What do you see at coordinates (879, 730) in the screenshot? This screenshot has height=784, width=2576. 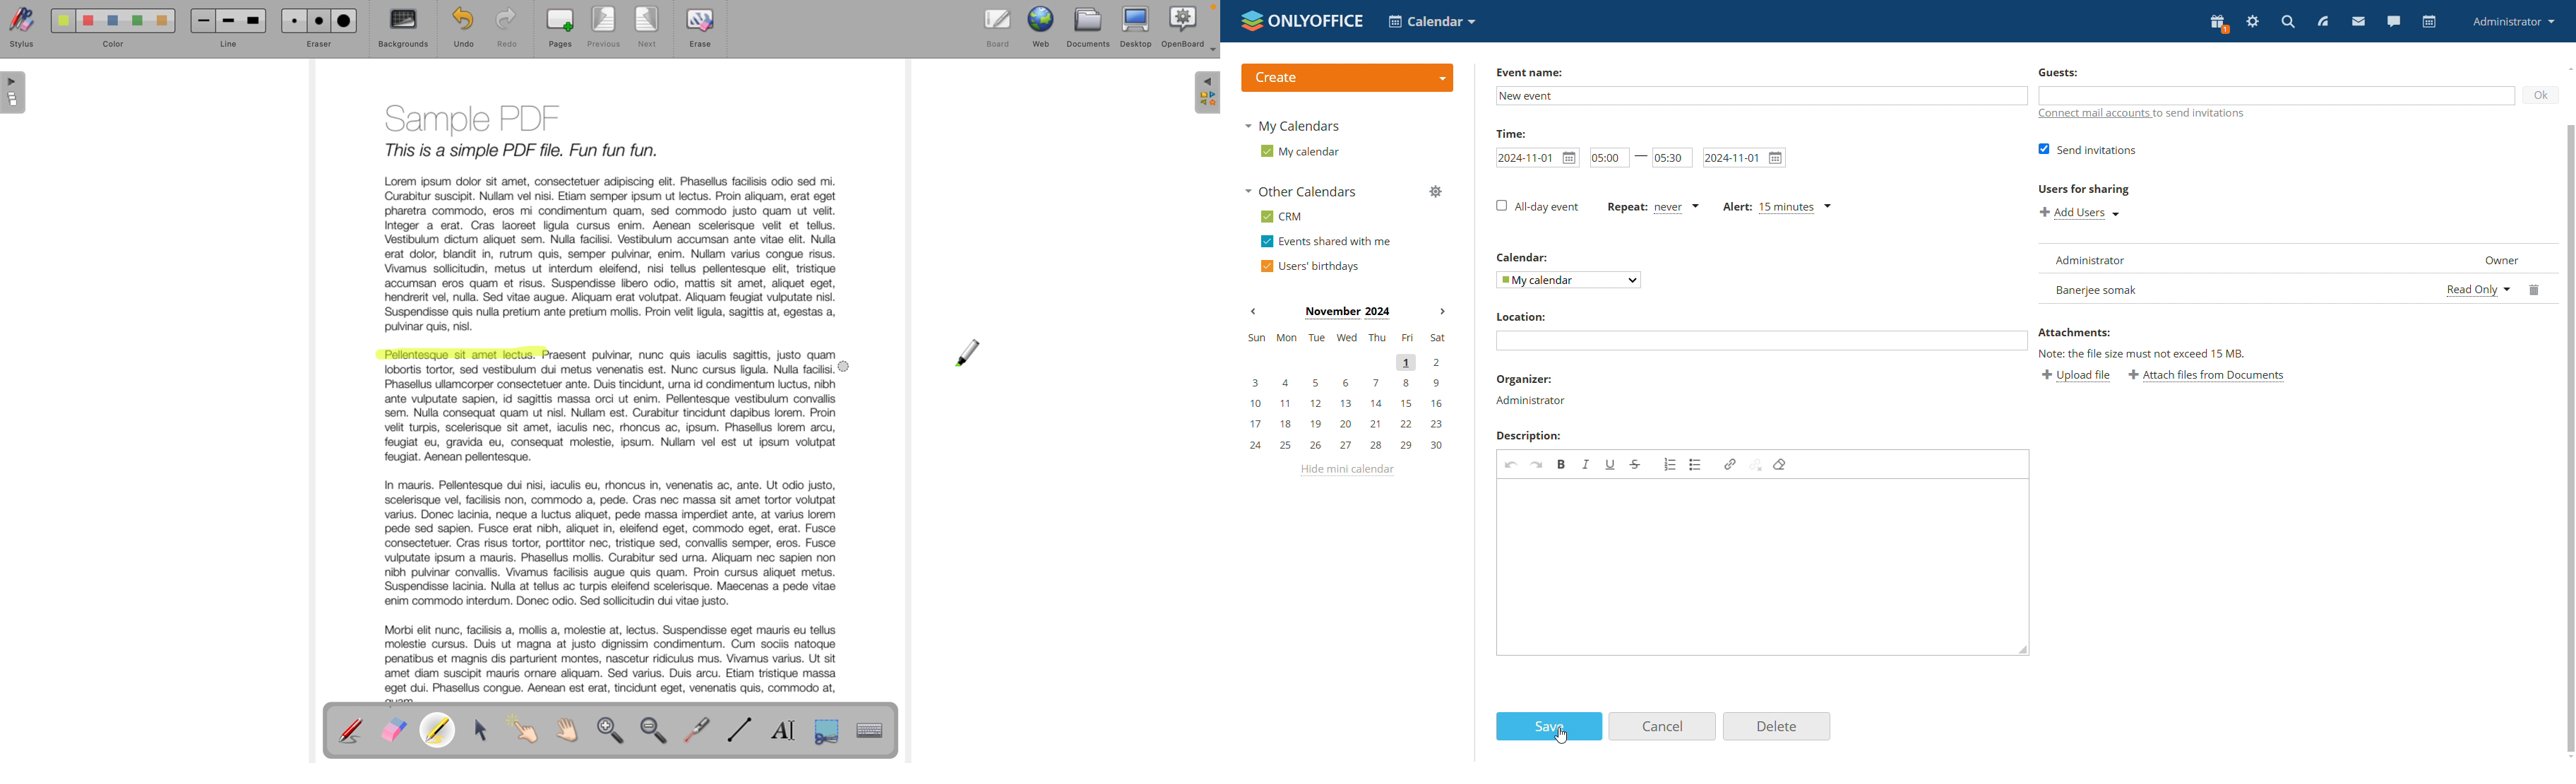 I see `display virtual keyboard` at bounding box center [879, 730].